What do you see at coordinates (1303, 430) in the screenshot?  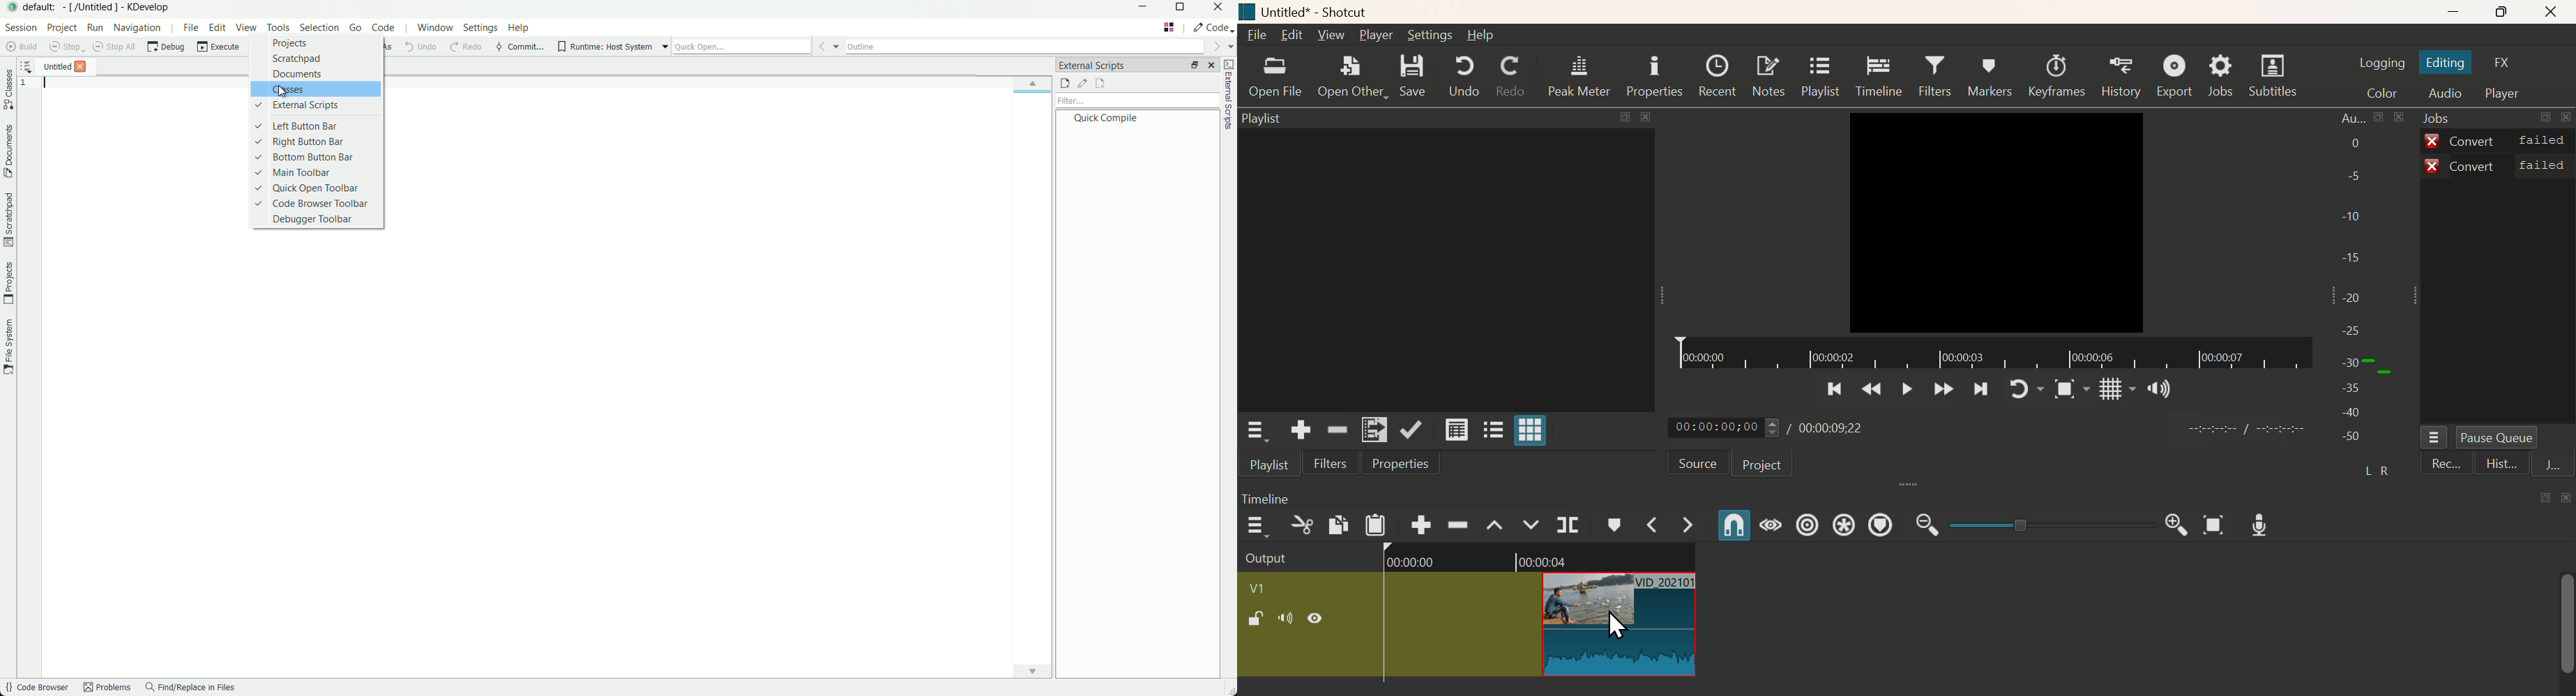 I see `Add the soource to the playllisst` at bounding box center [1303, 430].